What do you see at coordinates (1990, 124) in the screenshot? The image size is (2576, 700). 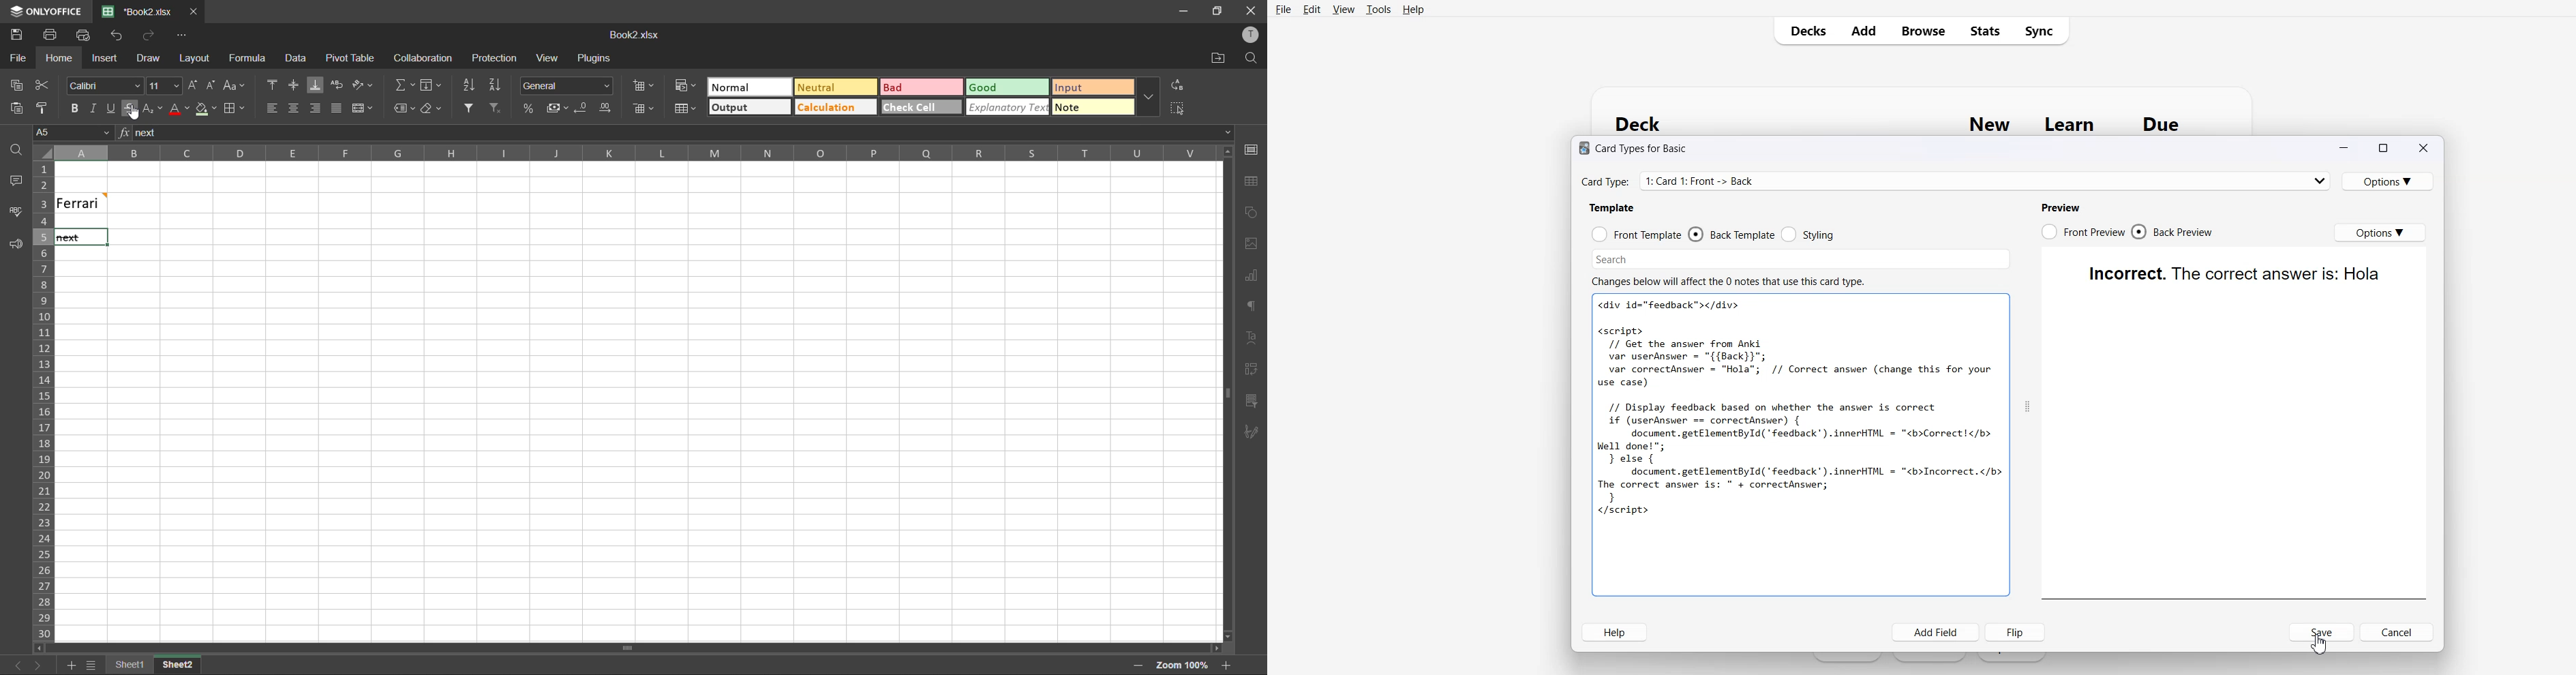 I see `New` at bounding box center [1990, 124].